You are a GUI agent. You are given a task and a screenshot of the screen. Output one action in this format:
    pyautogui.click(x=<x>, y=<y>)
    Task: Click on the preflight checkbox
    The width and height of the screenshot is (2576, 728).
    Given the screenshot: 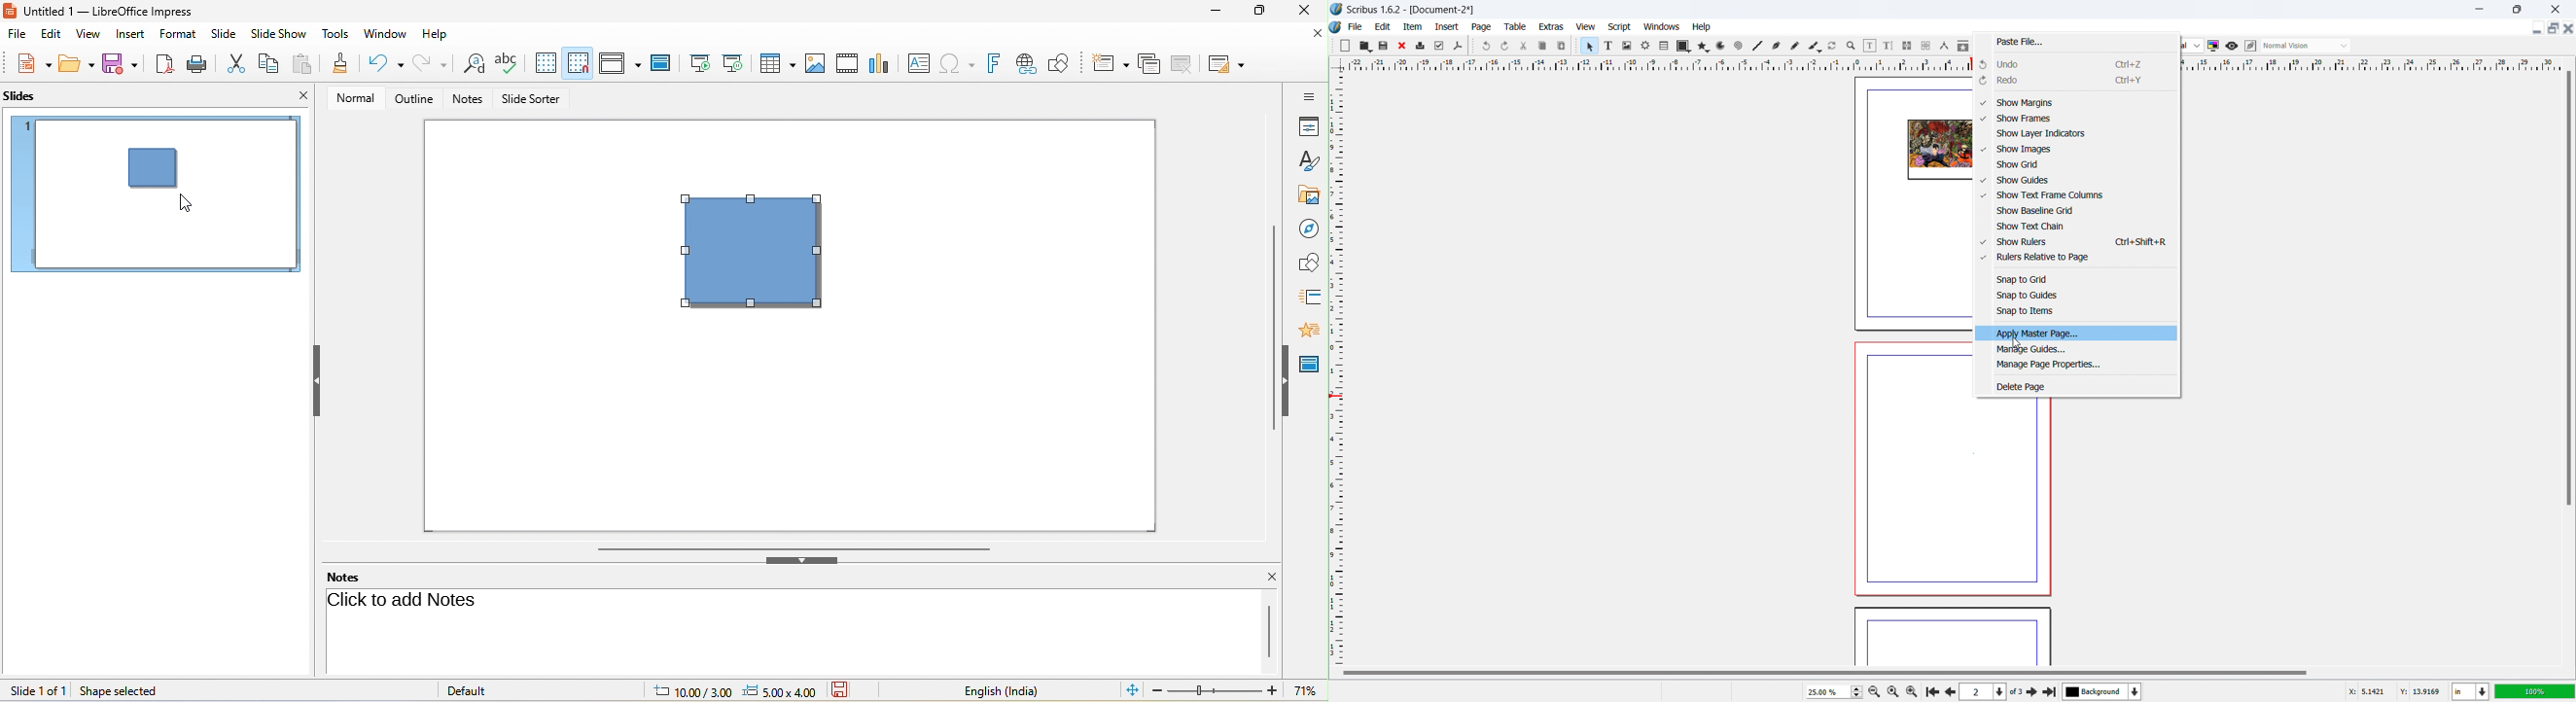 What is the action you would take?
    pyautogui.click(x=1440, y=46)
    